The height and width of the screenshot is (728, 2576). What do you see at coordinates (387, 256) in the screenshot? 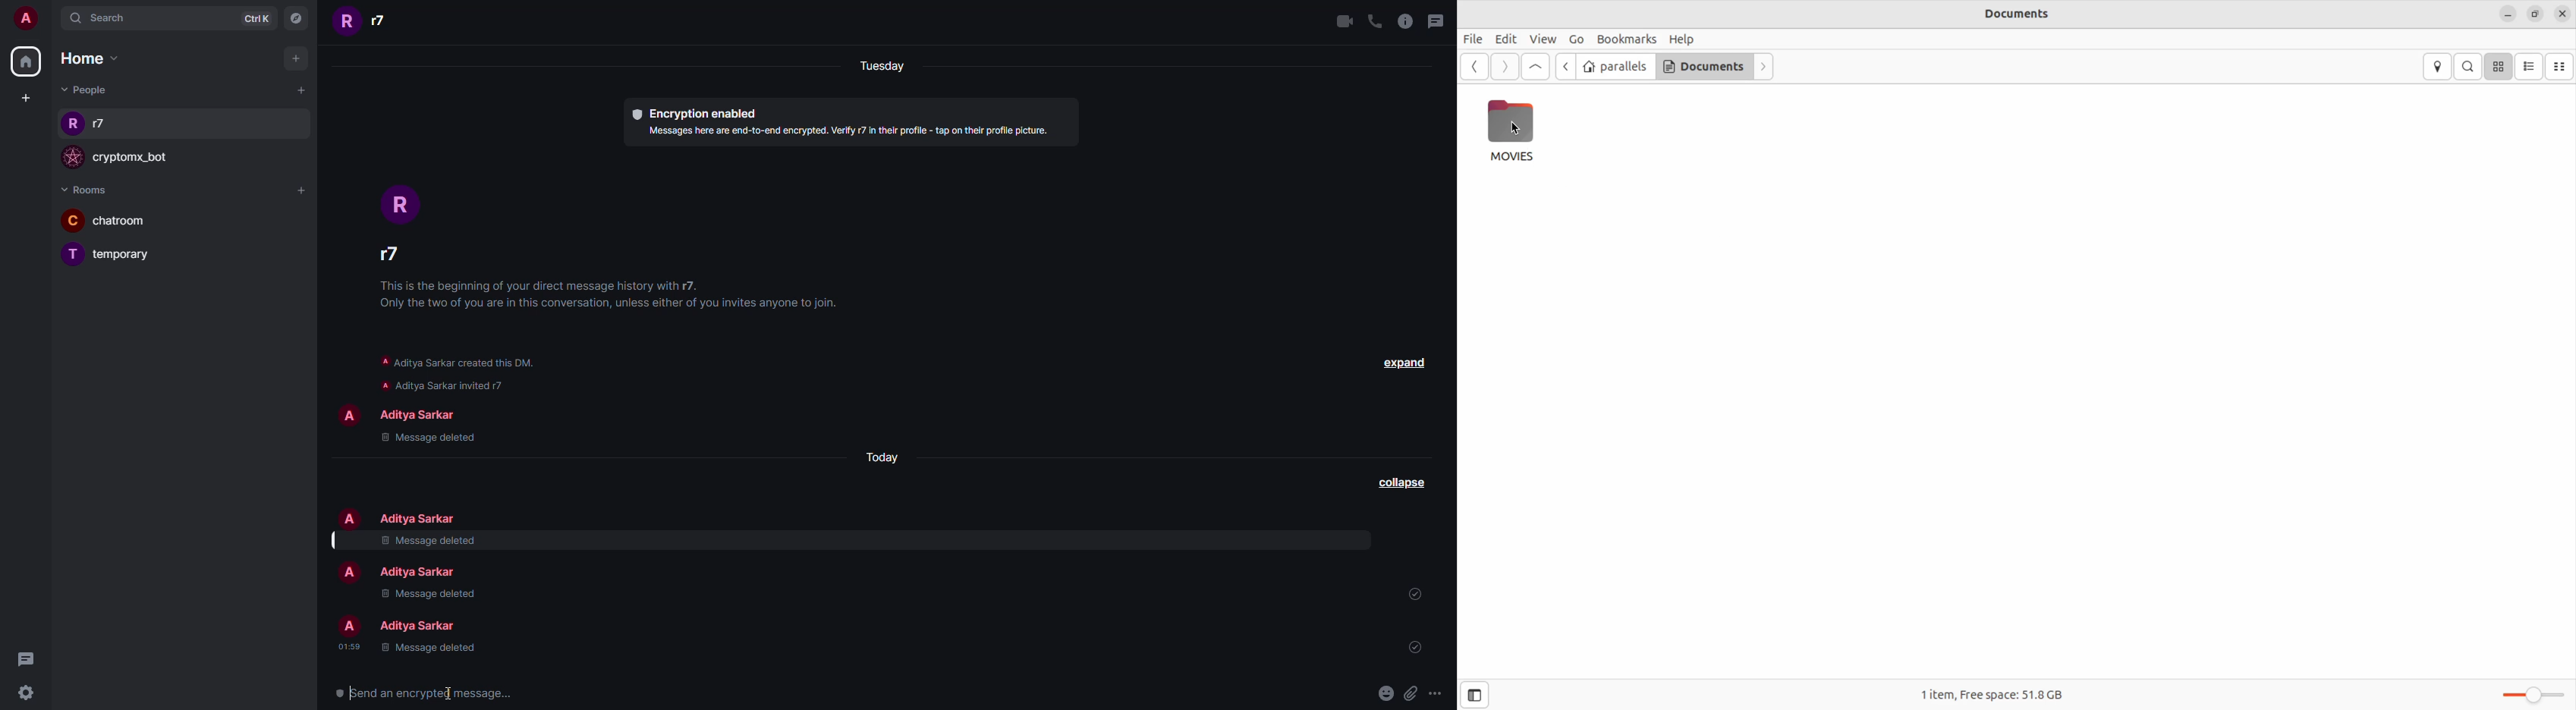
I see `people` at bounding box center [387, 256].